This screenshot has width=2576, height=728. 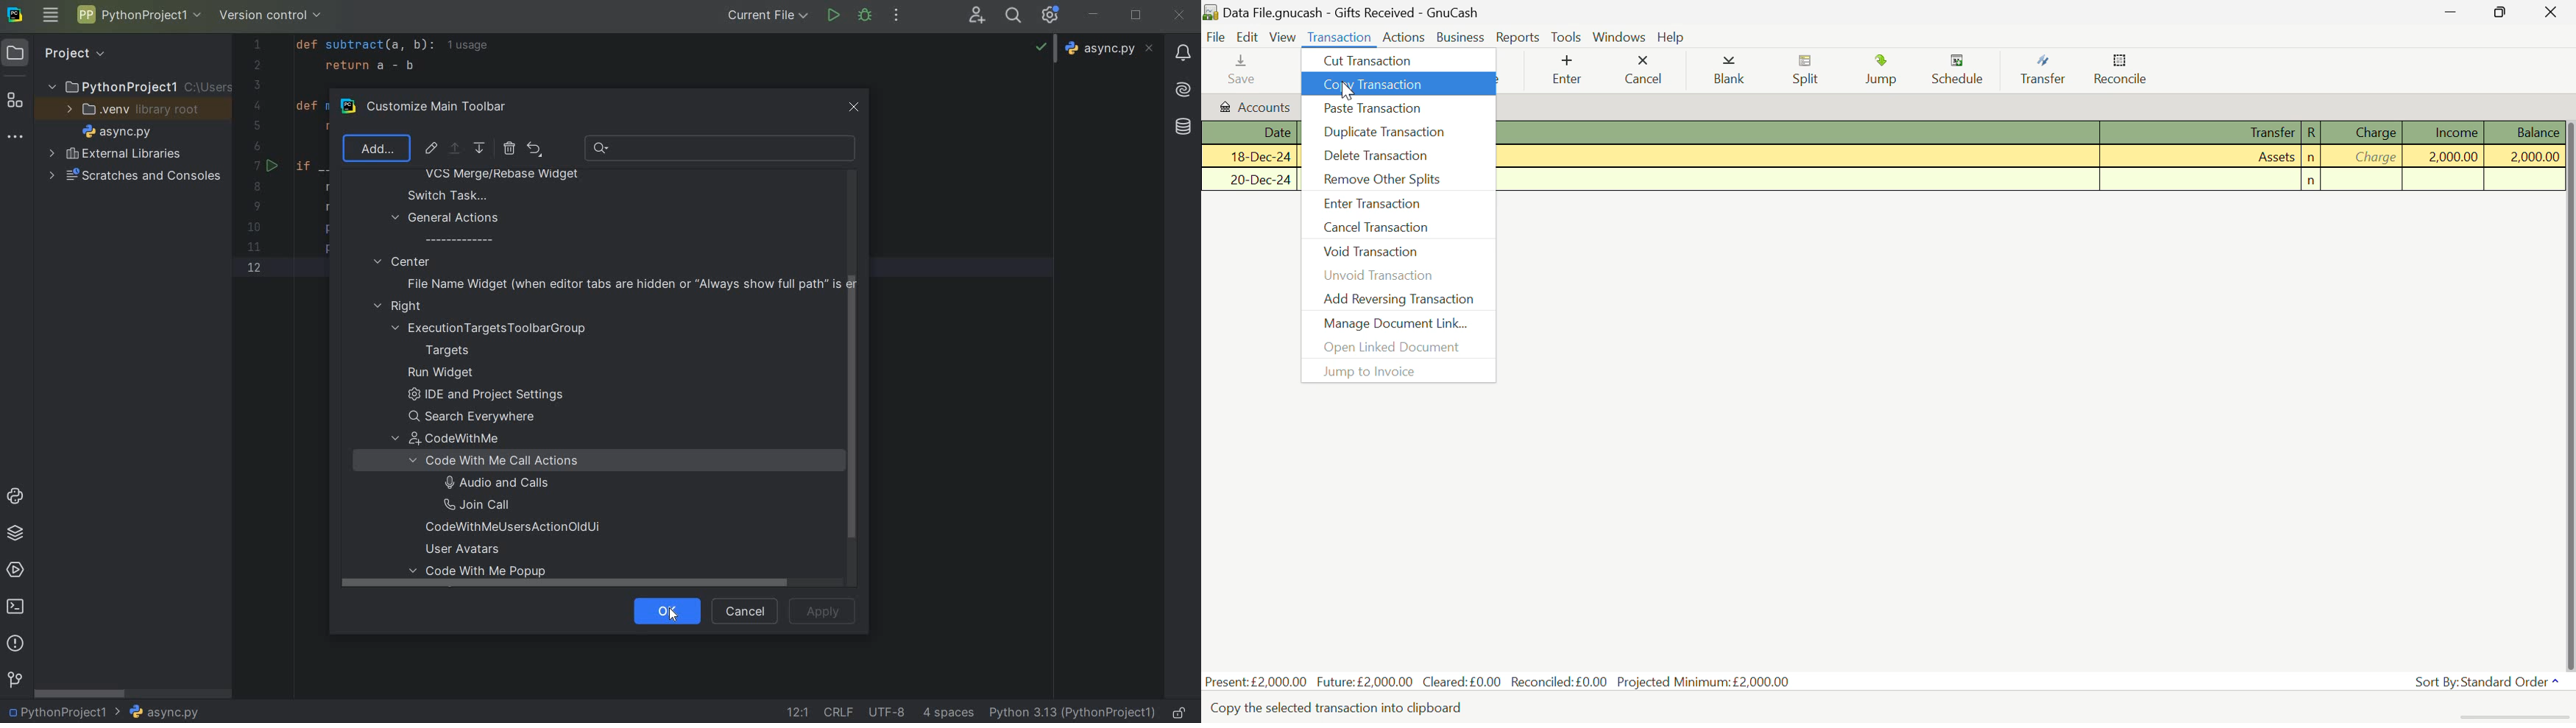 I want to click on Transfer, so click(x=2204, y=180).